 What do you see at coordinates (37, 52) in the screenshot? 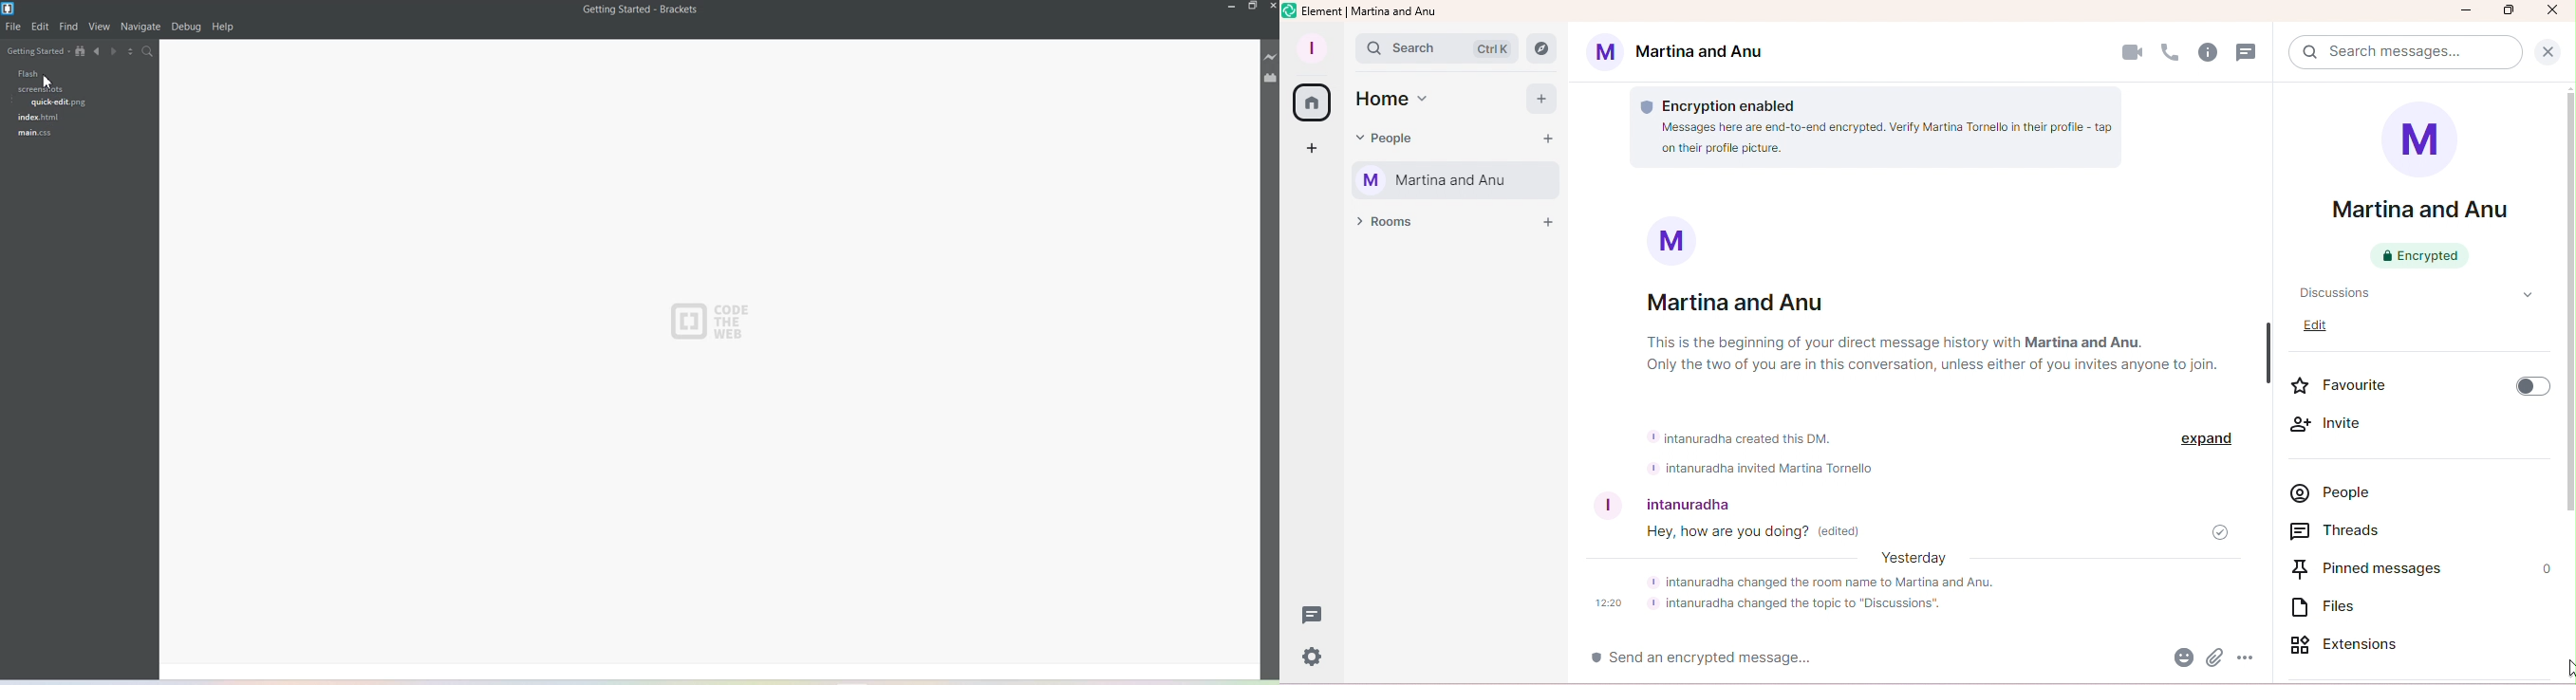
I see `Getting Started` at bounding box center [37, 52].